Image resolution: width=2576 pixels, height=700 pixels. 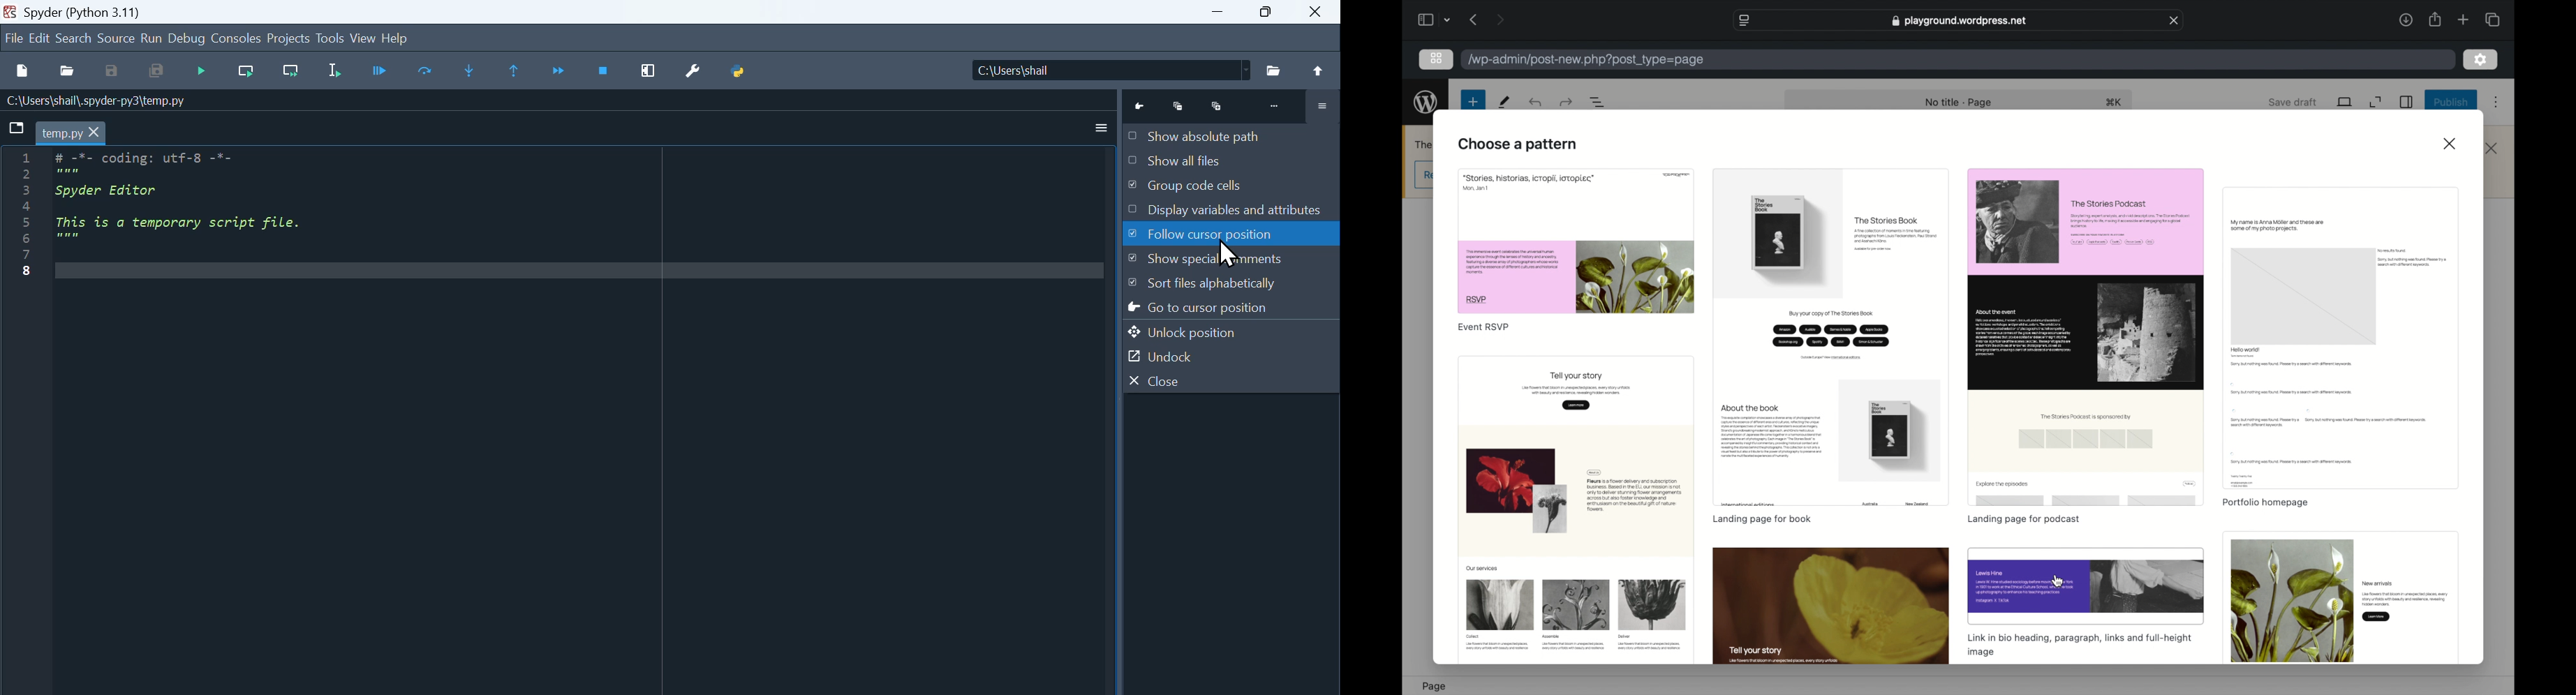 I want to click on Run current line until next function, so click(x=290, y=75).